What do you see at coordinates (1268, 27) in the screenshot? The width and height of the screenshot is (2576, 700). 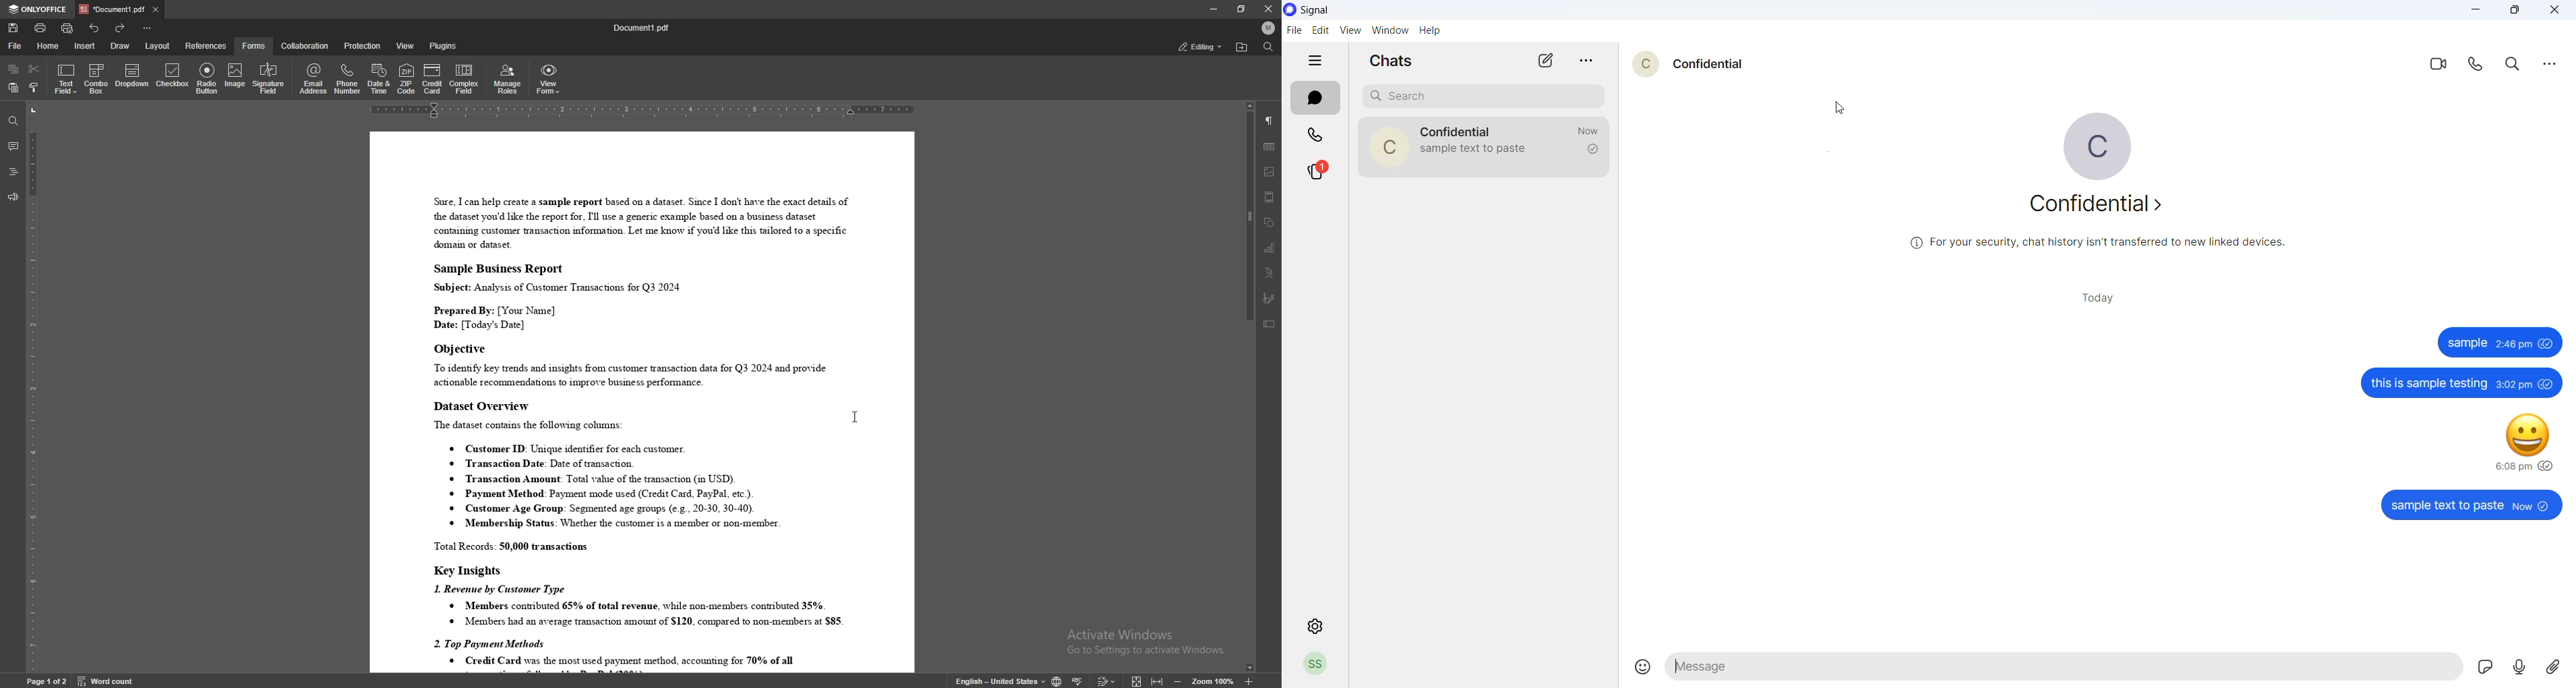 I see `profile` at bounding box center [1268, 27].